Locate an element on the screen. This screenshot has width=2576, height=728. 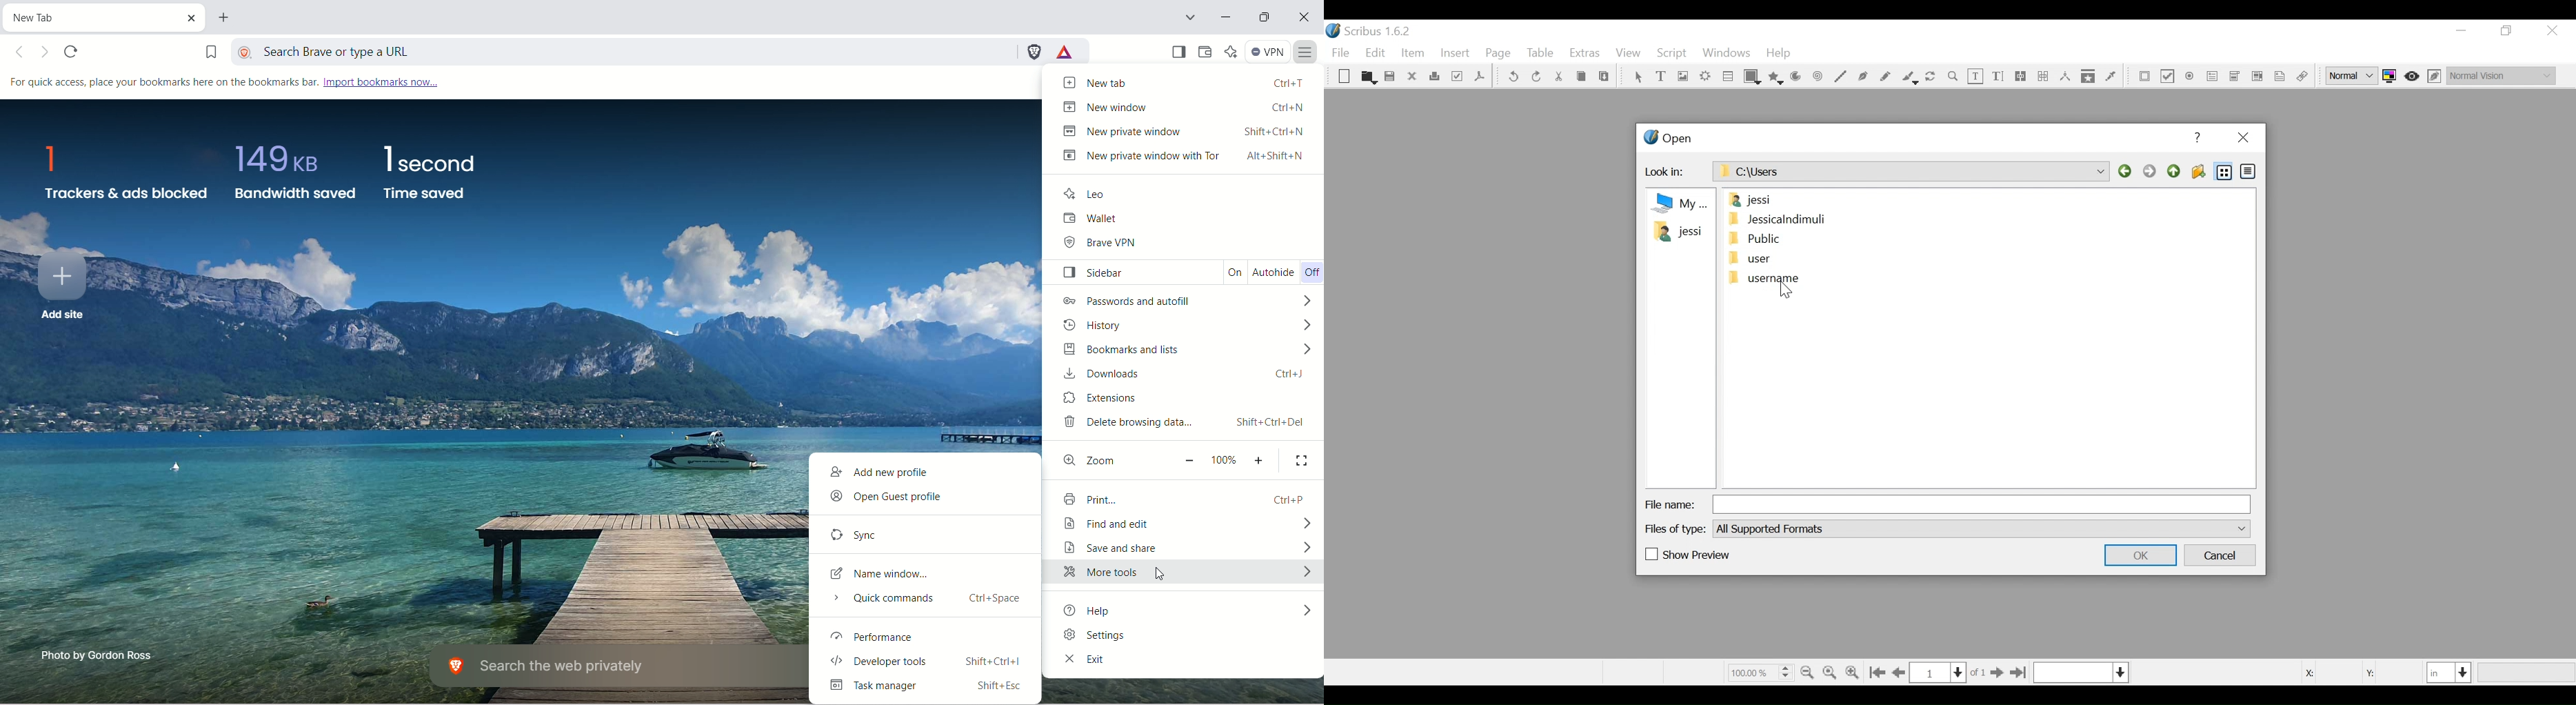
add new profile is located at coordinates (928, 473).